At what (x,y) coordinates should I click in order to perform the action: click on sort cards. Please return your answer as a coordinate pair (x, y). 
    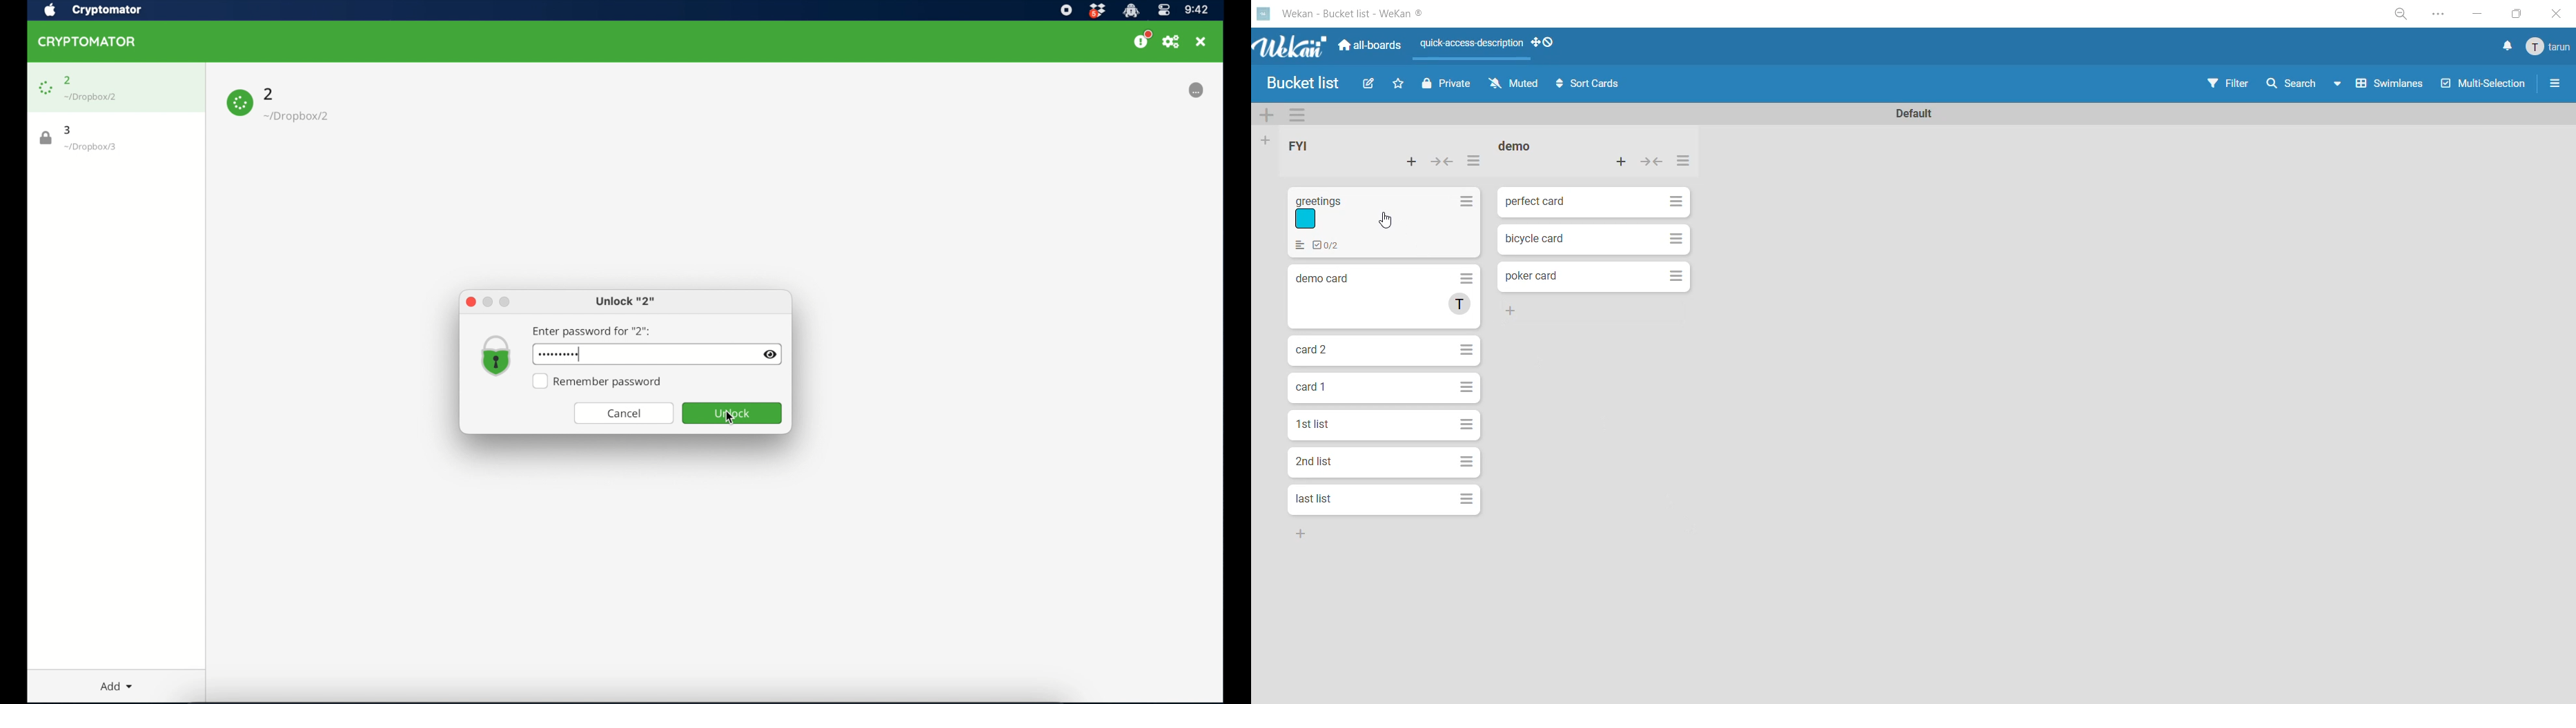
    Looking at the image, I should click on (1593, 85).